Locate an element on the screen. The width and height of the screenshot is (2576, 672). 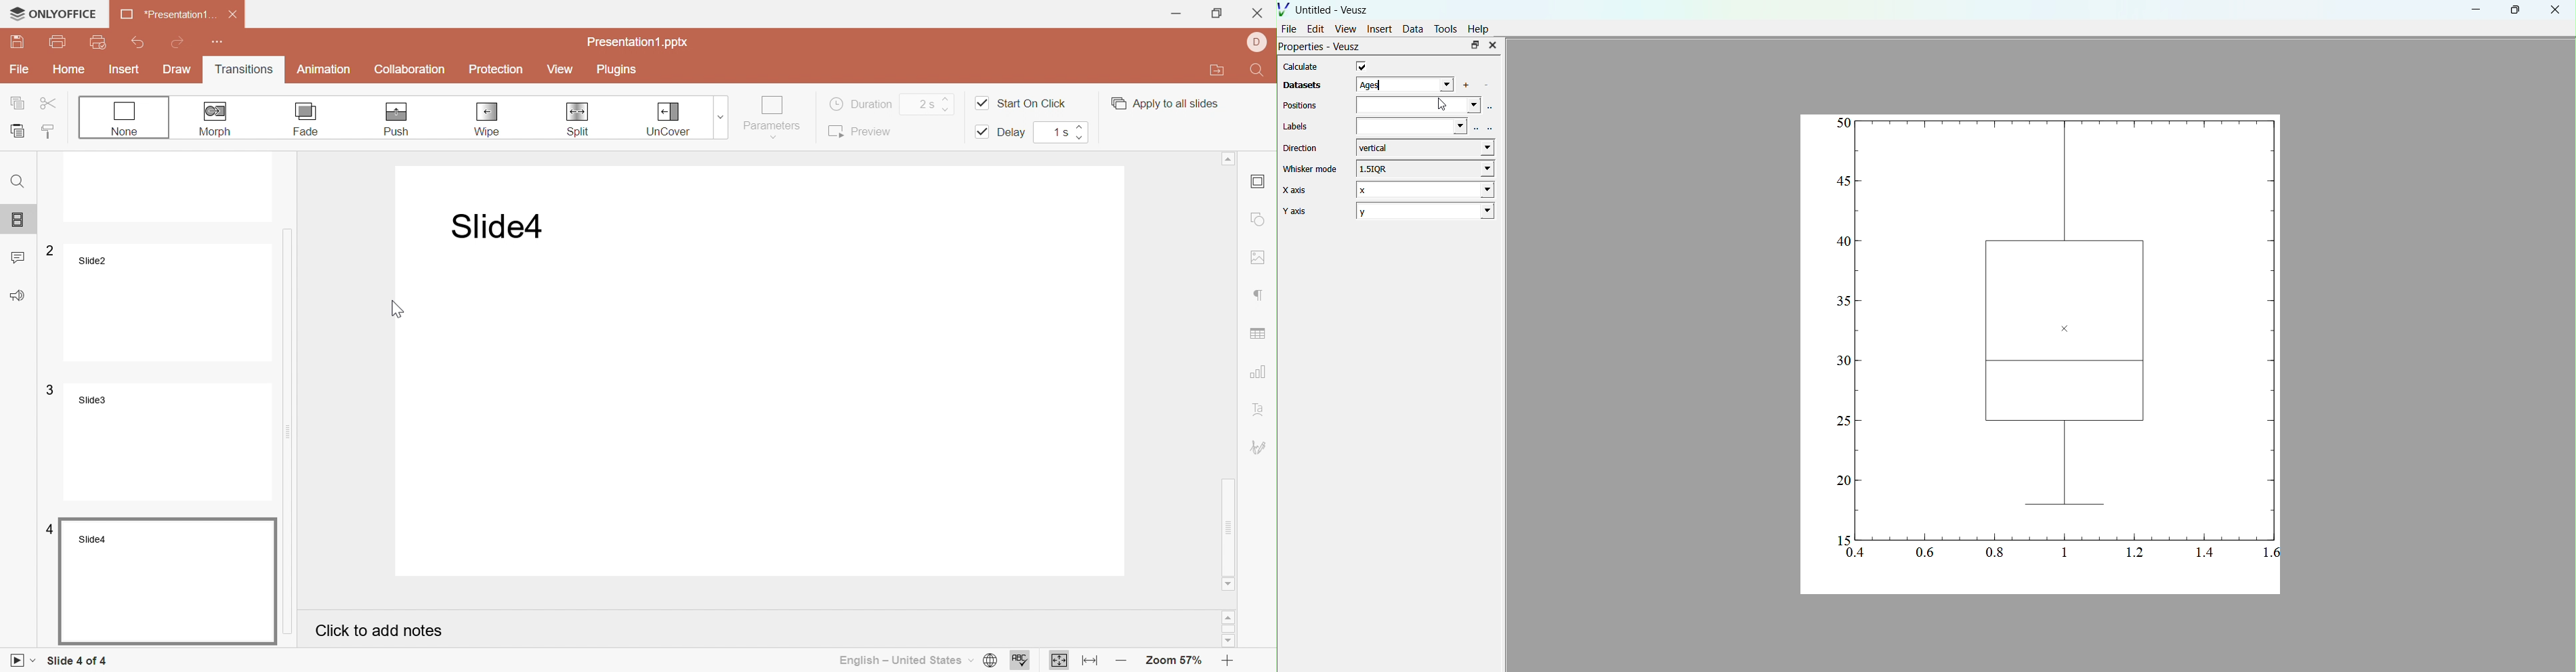
Copy style is located at coordinates (49, 133).